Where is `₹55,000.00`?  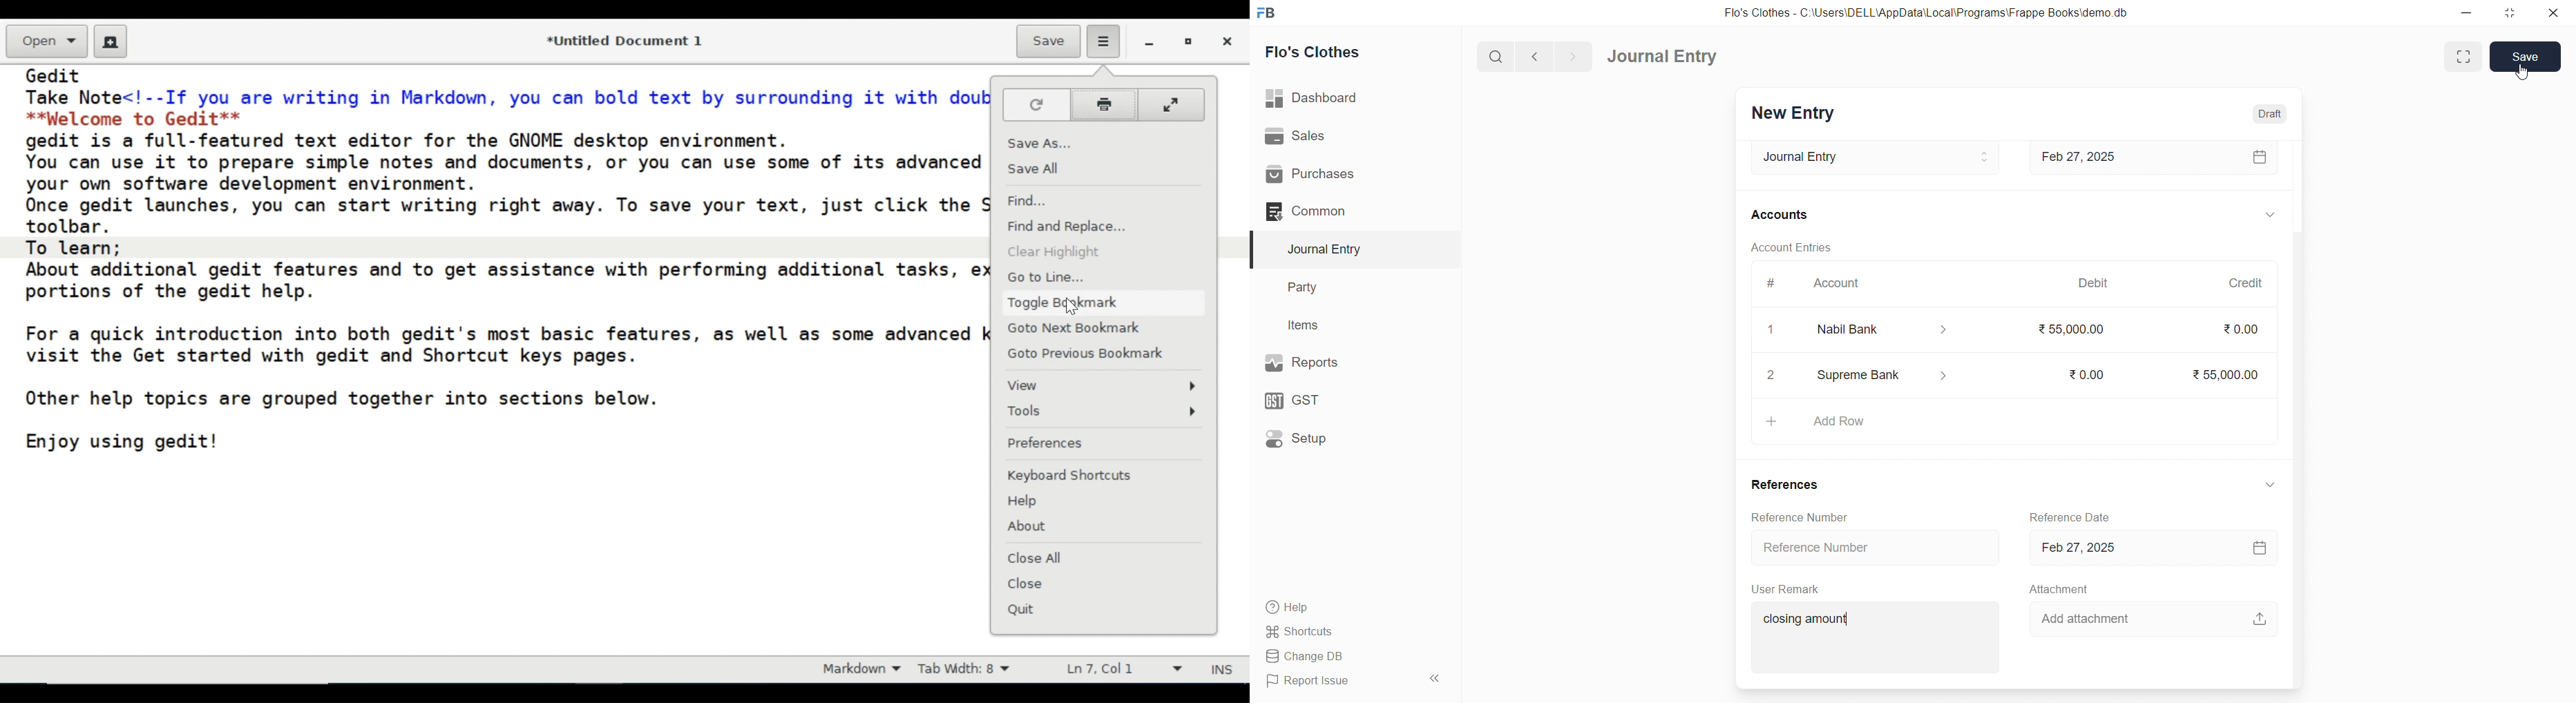 ₹55,000.00 is located at coordinates (2219, 373).